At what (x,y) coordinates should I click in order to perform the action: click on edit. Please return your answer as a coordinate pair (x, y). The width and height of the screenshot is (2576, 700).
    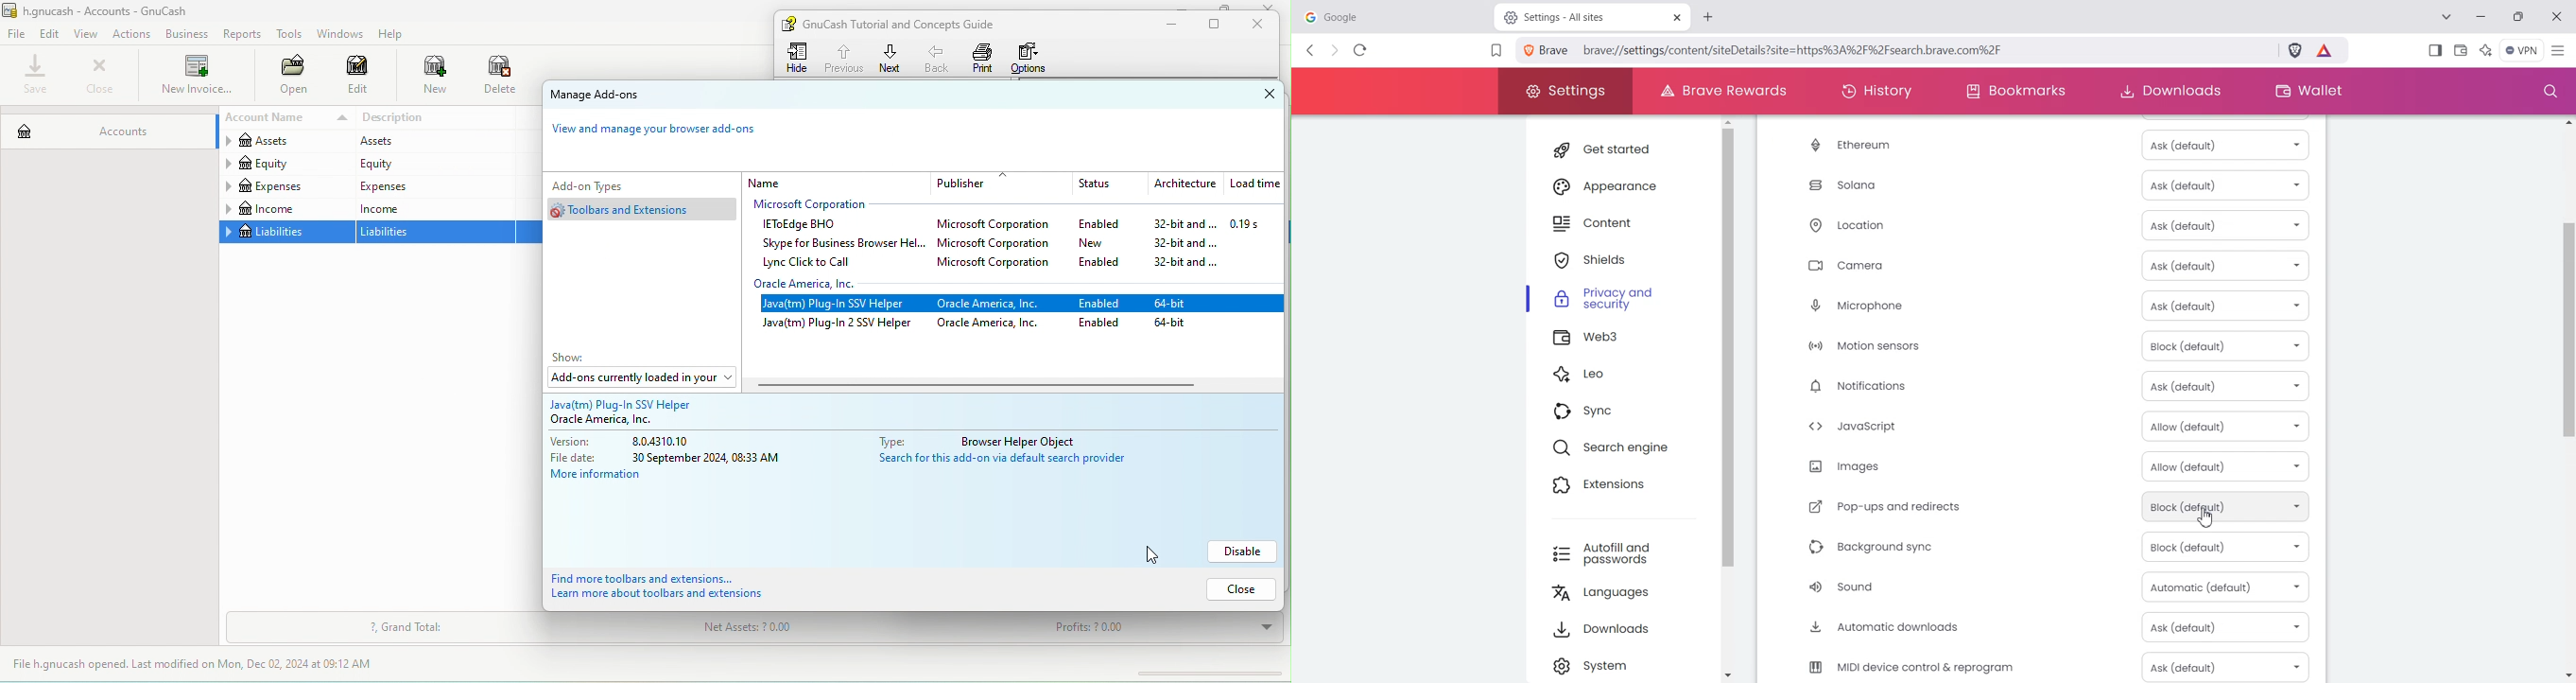
    Looking at the image, I should click on (358, 78).